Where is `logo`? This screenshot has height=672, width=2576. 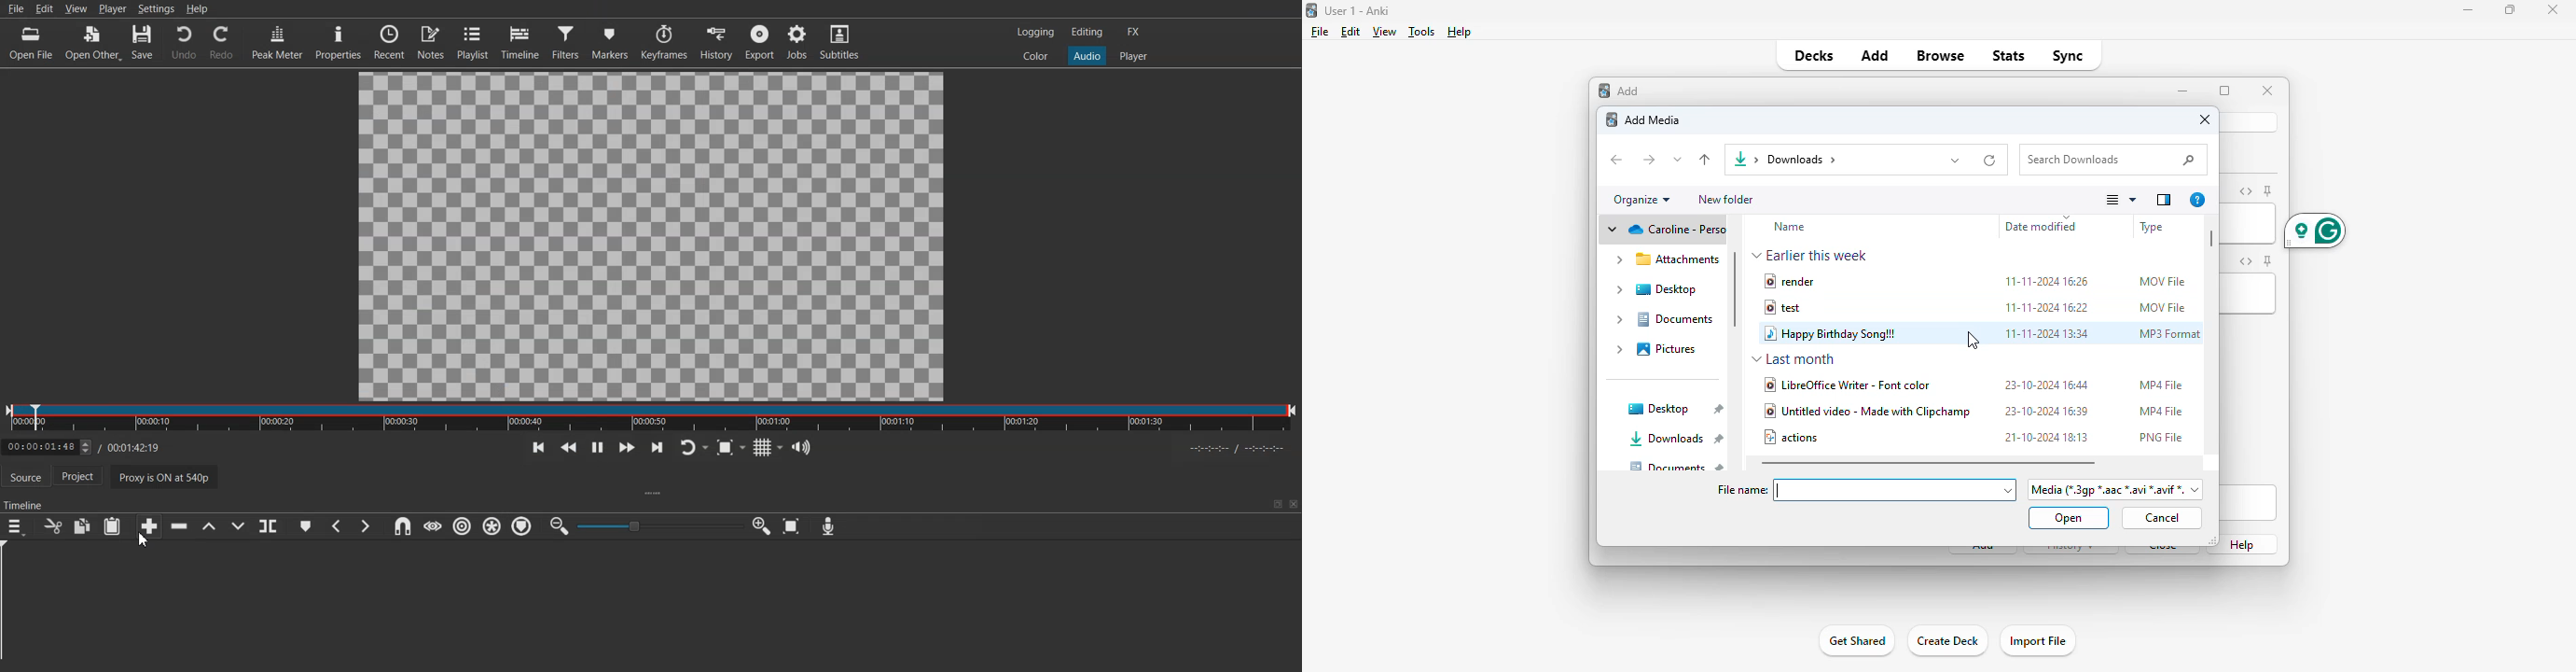
logo is located at coordinates (1613, 119).